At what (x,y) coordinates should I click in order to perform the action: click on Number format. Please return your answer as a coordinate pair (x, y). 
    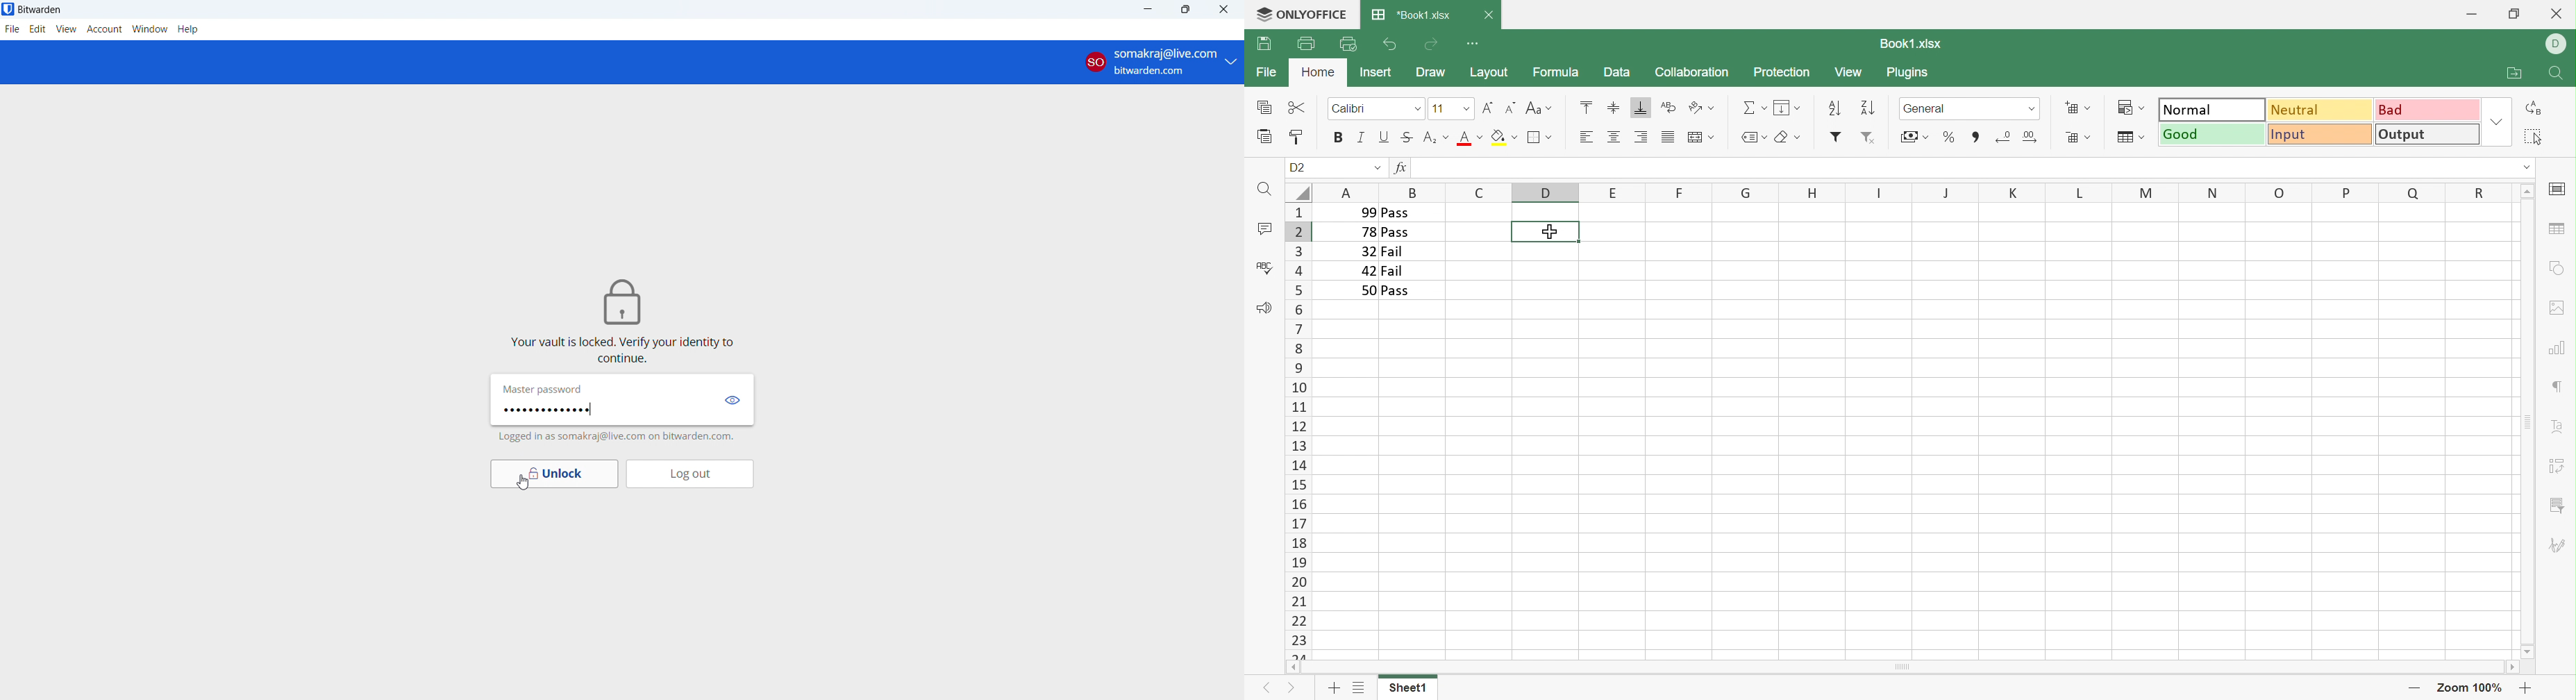
    Looking at the image, I should click on (1968, 108).